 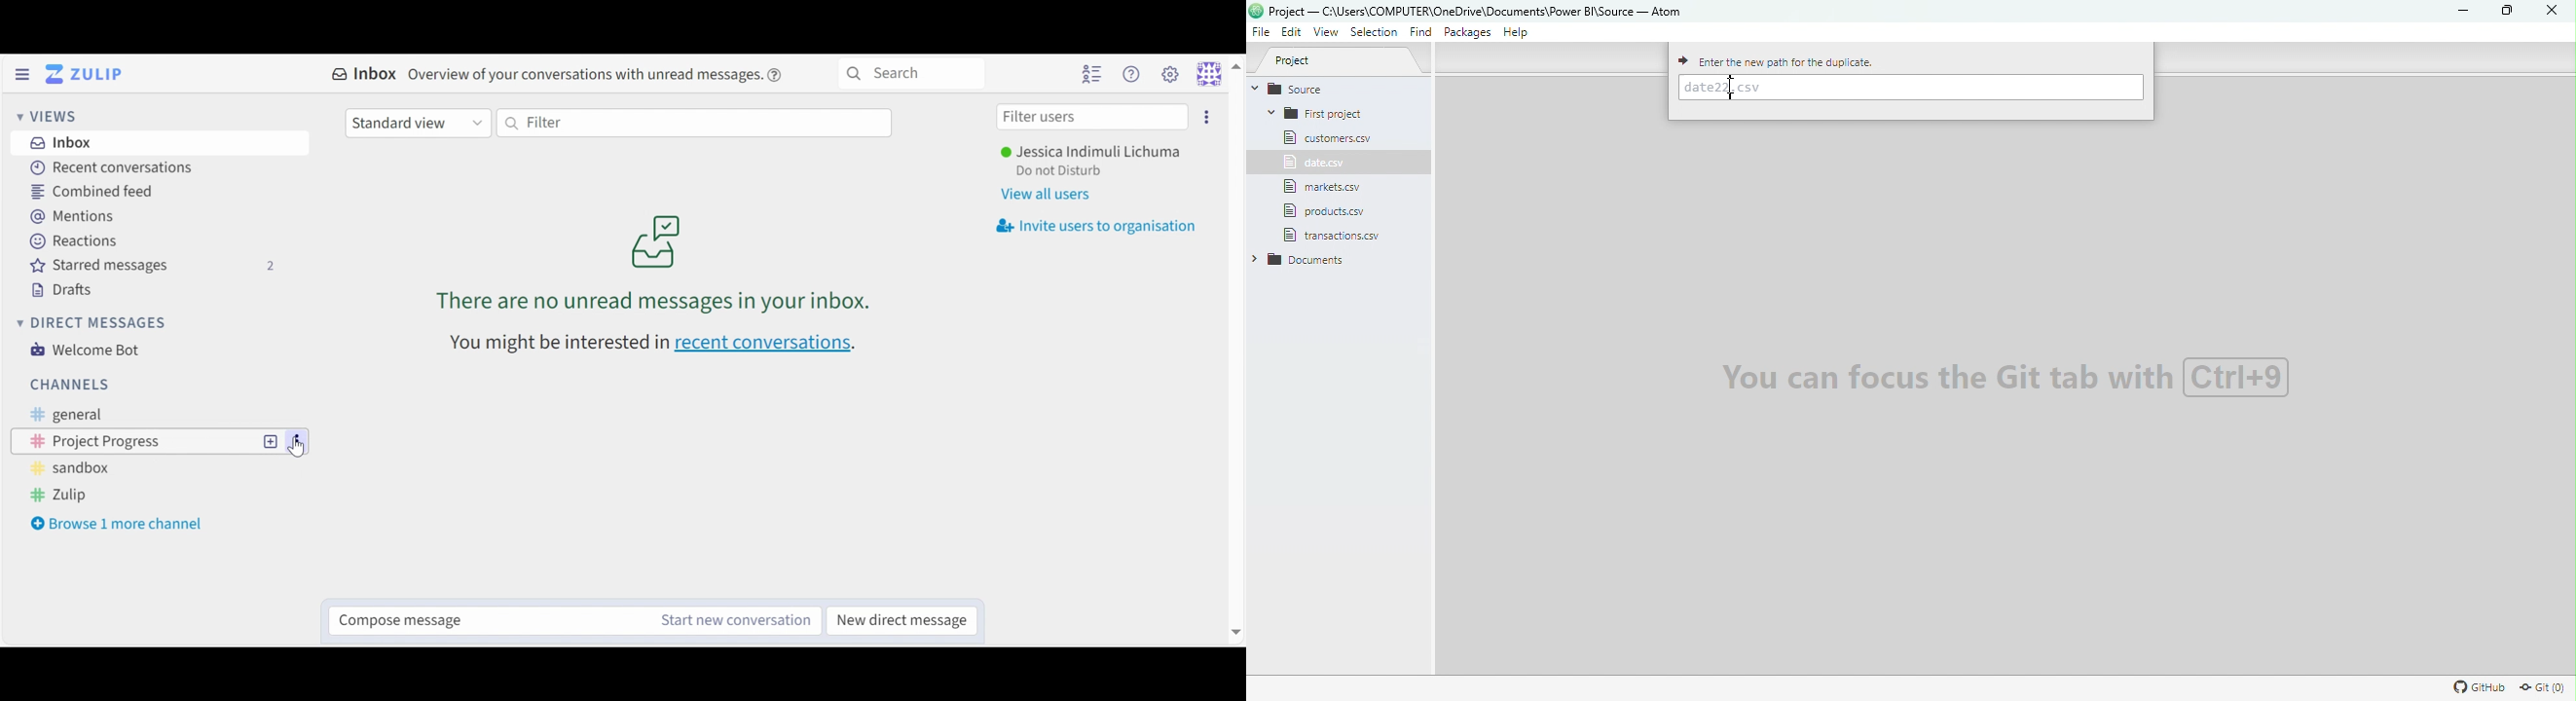 I want to click on Packages, so click(x=1470, y=32).